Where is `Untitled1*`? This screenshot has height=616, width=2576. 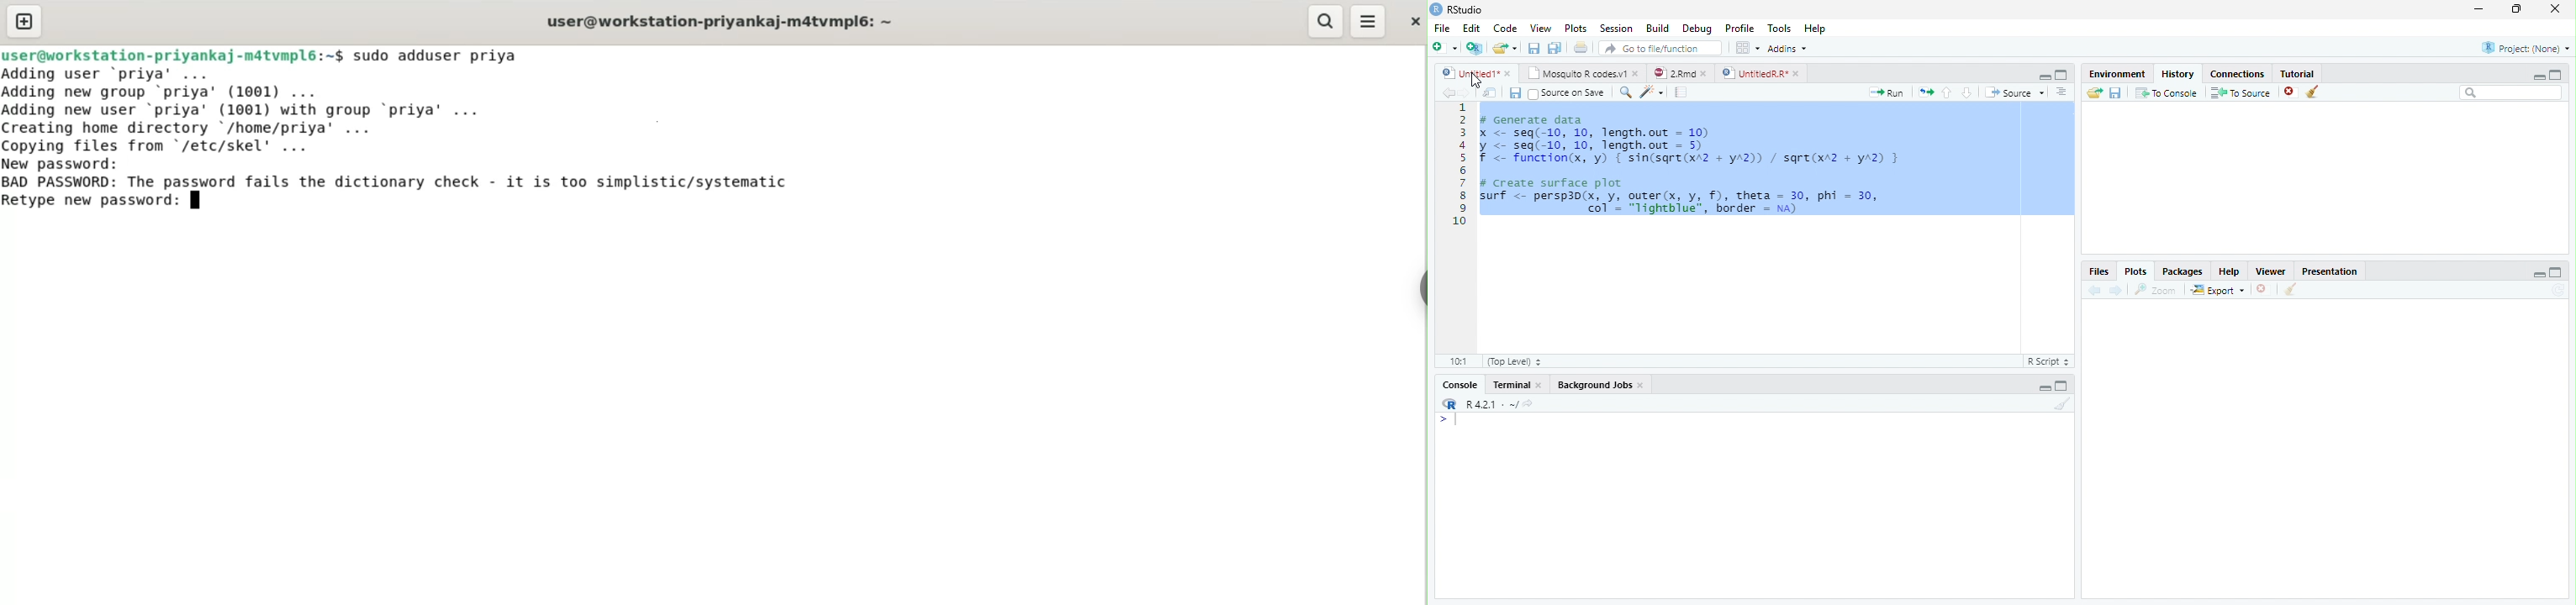
Untitled1* is located at coordinates (1468, 72).